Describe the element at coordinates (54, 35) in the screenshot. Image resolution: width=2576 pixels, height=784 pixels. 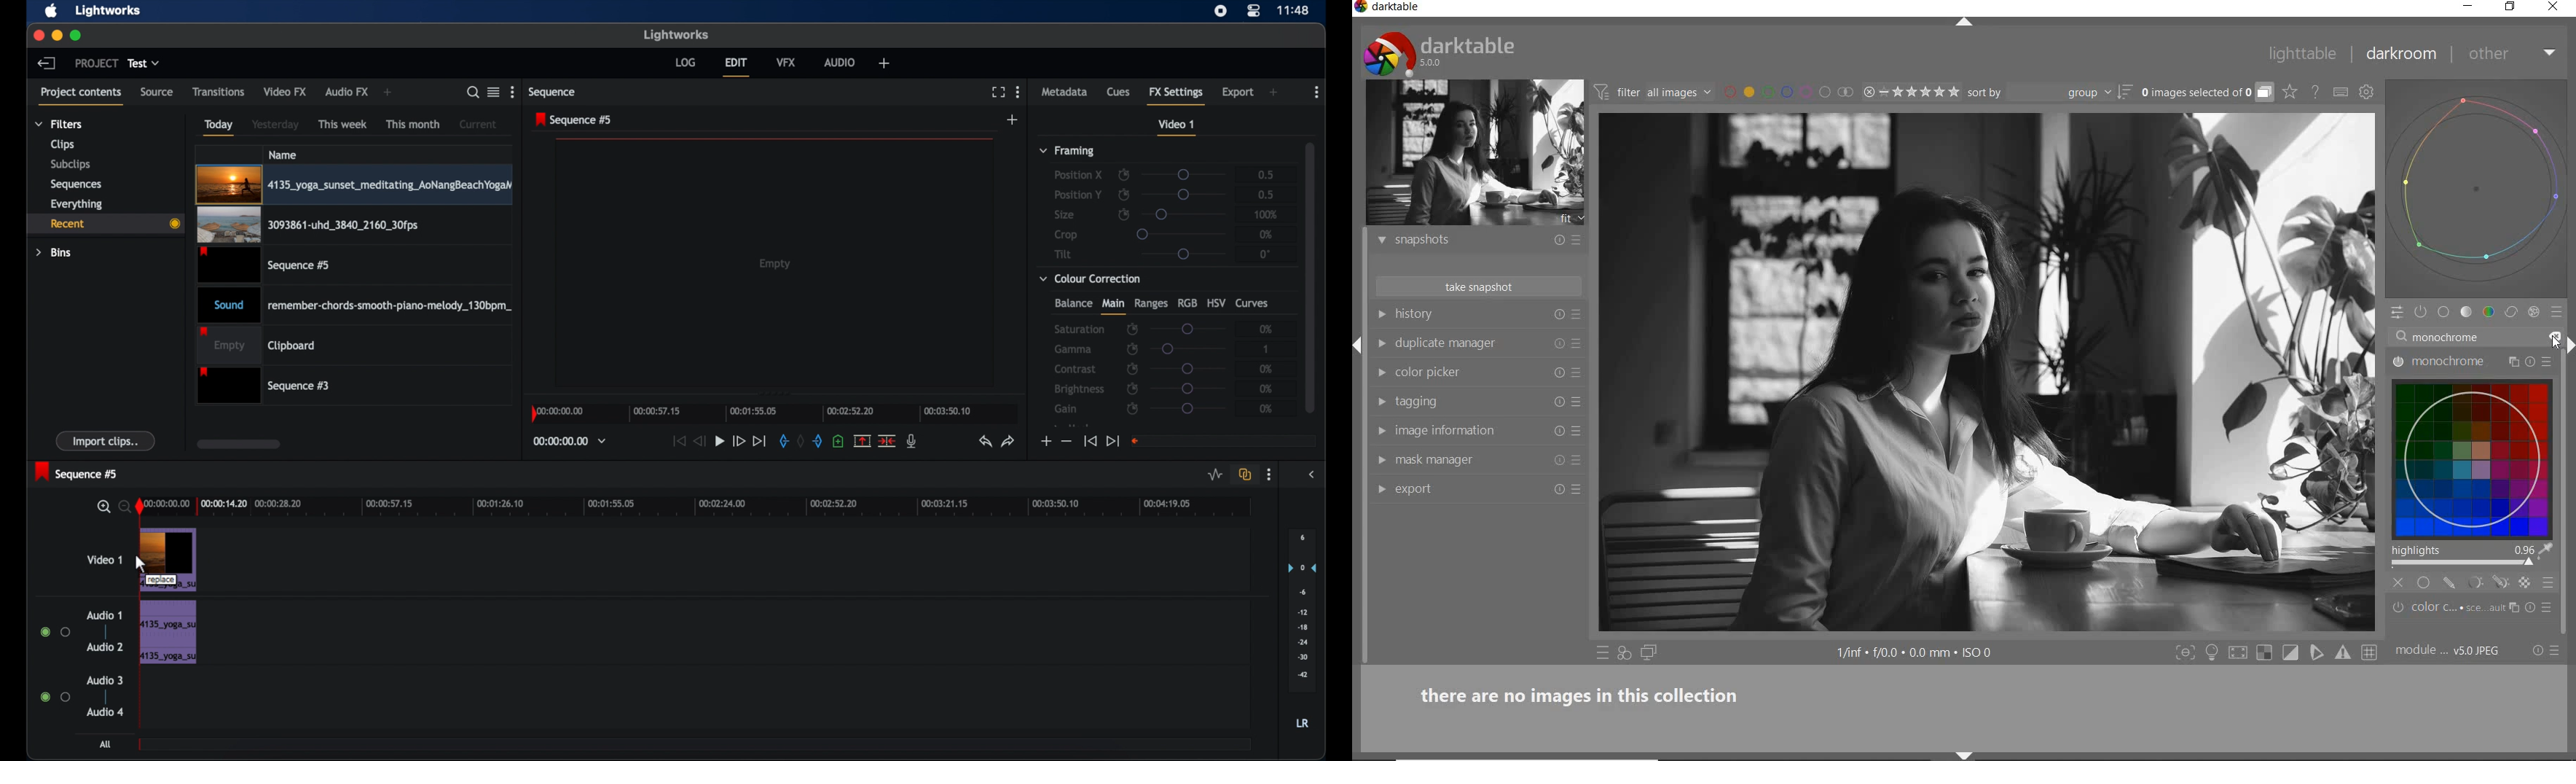
I see `minimize` at that location.